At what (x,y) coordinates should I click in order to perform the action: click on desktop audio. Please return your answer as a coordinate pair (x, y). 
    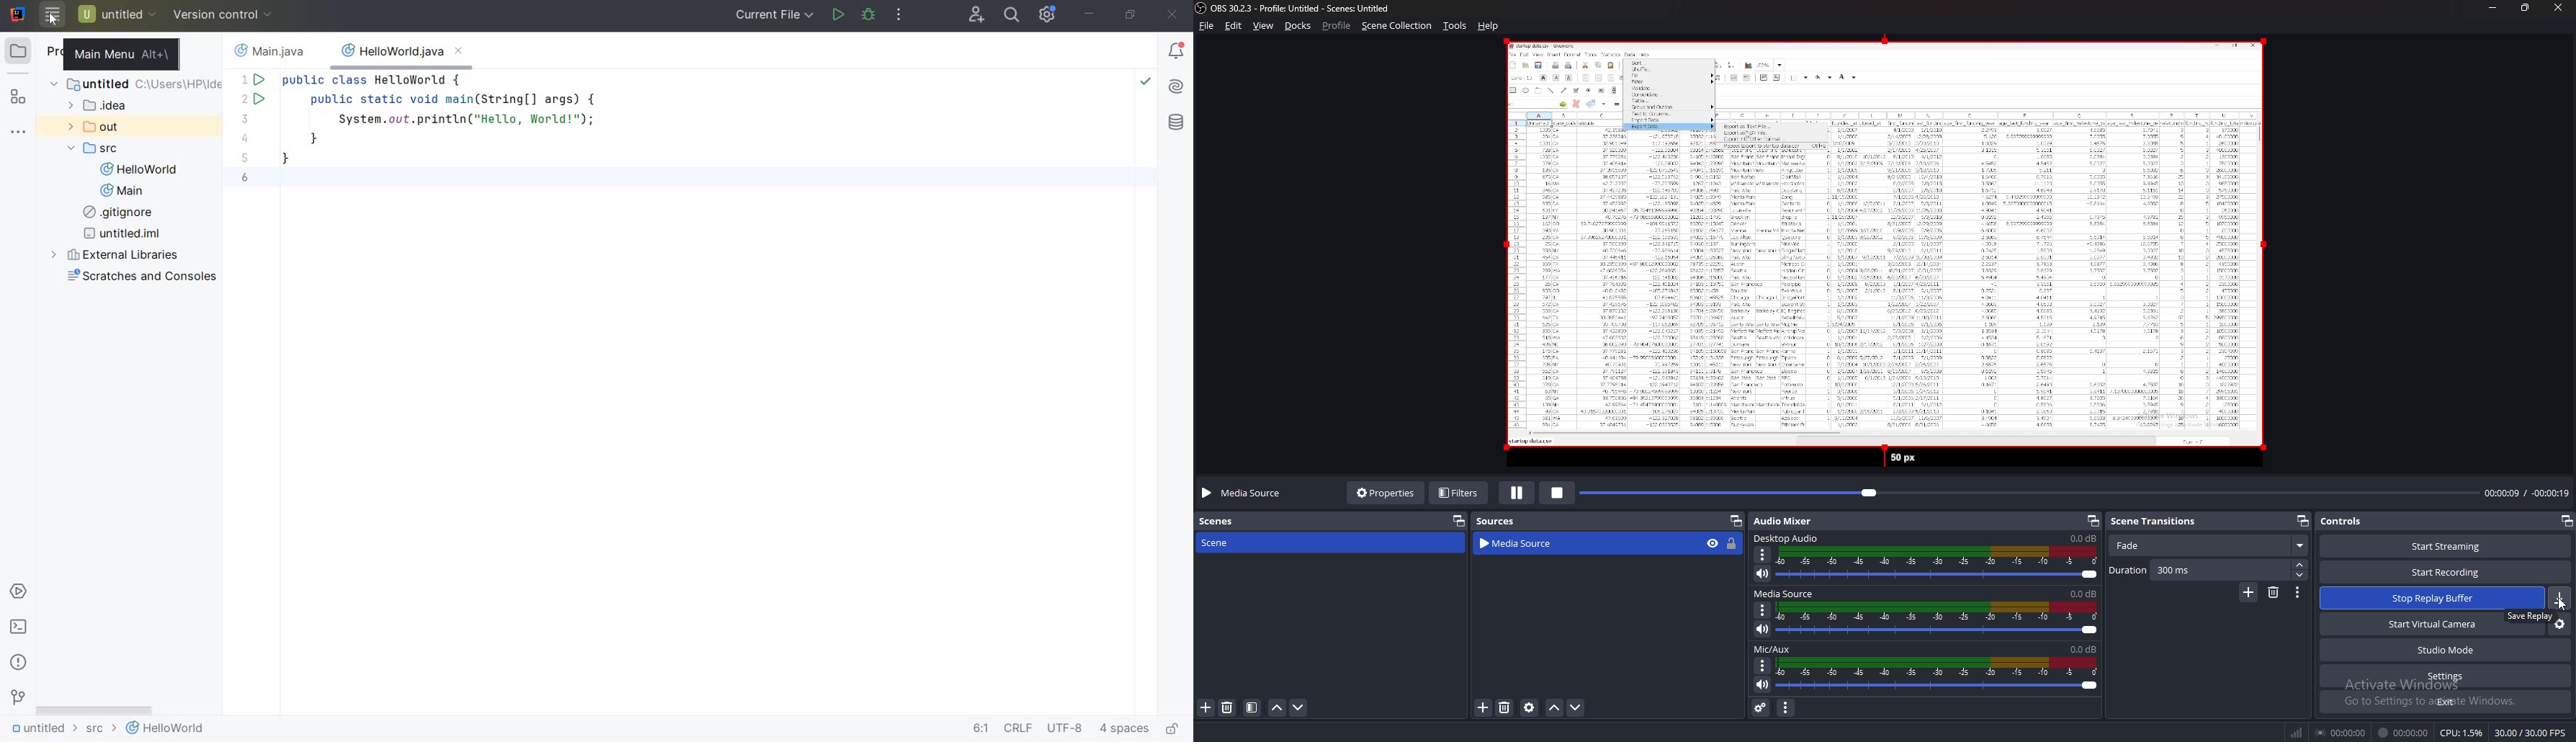
    Looking at the image, I should click on (1789, 538).